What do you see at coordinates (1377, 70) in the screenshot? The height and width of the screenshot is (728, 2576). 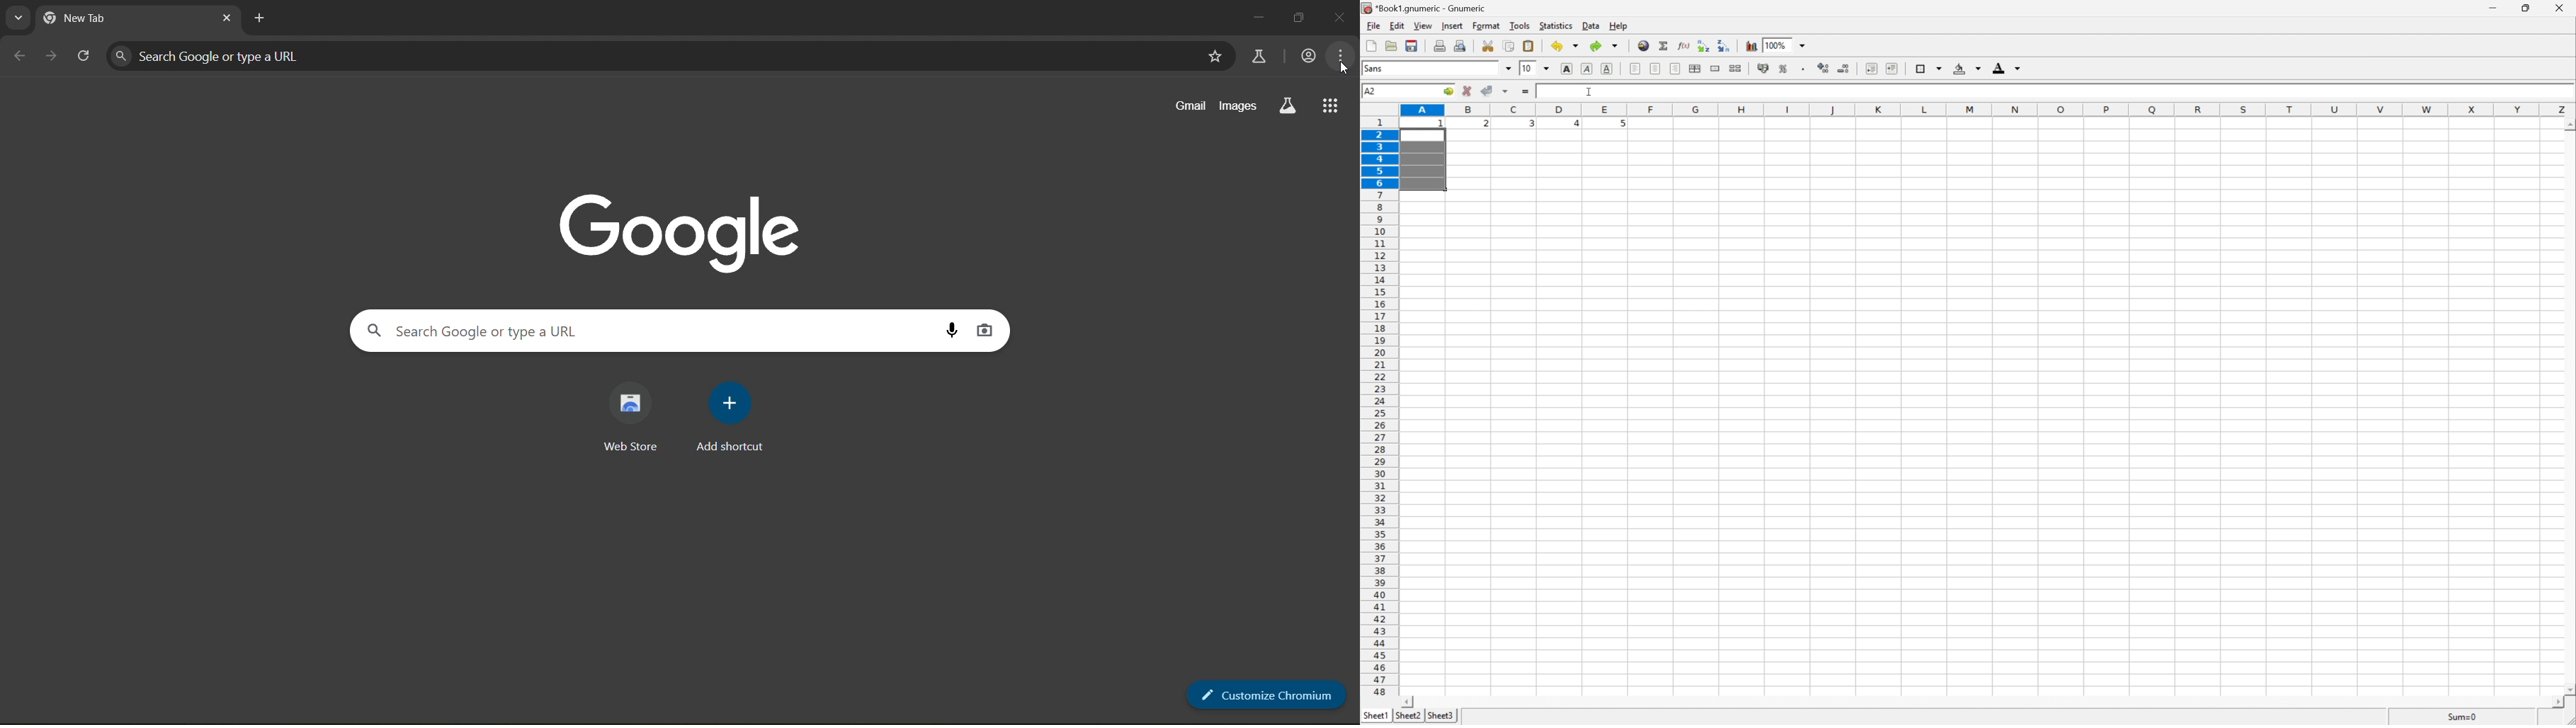 I see `font` at bounding box center [1377, 70].